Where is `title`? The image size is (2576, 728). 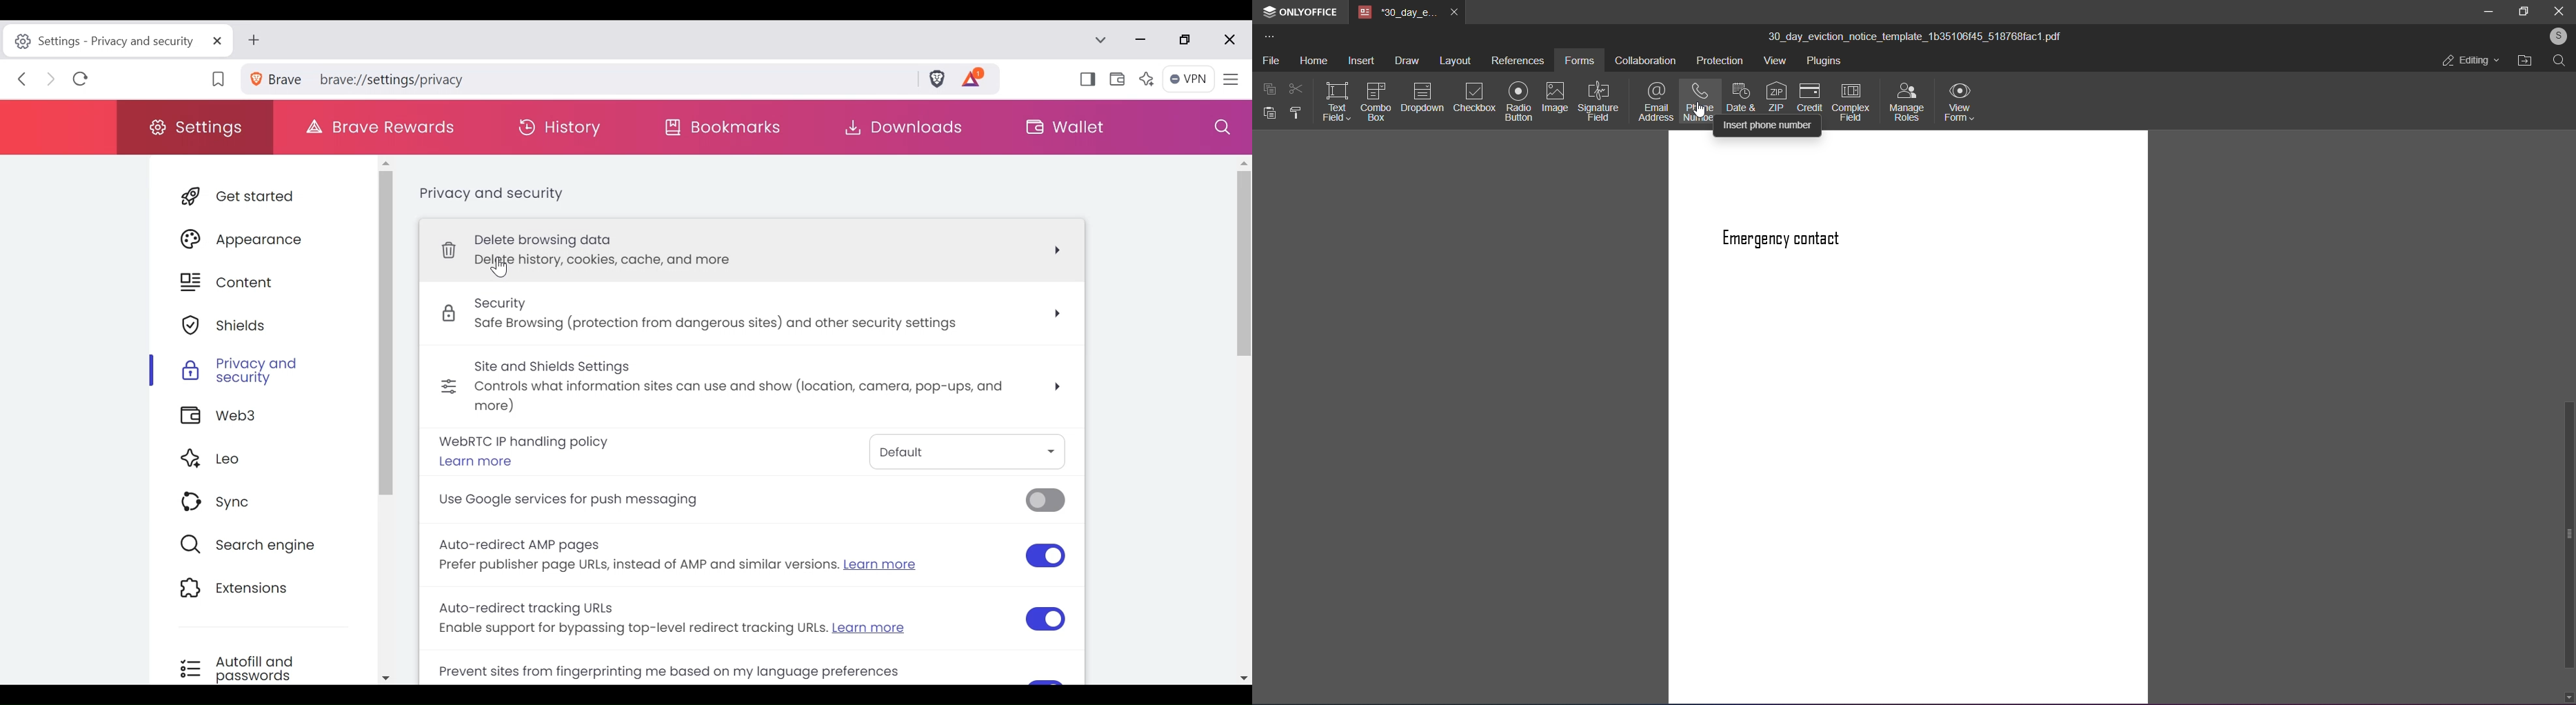 title is located at coordinates (1915, 37).